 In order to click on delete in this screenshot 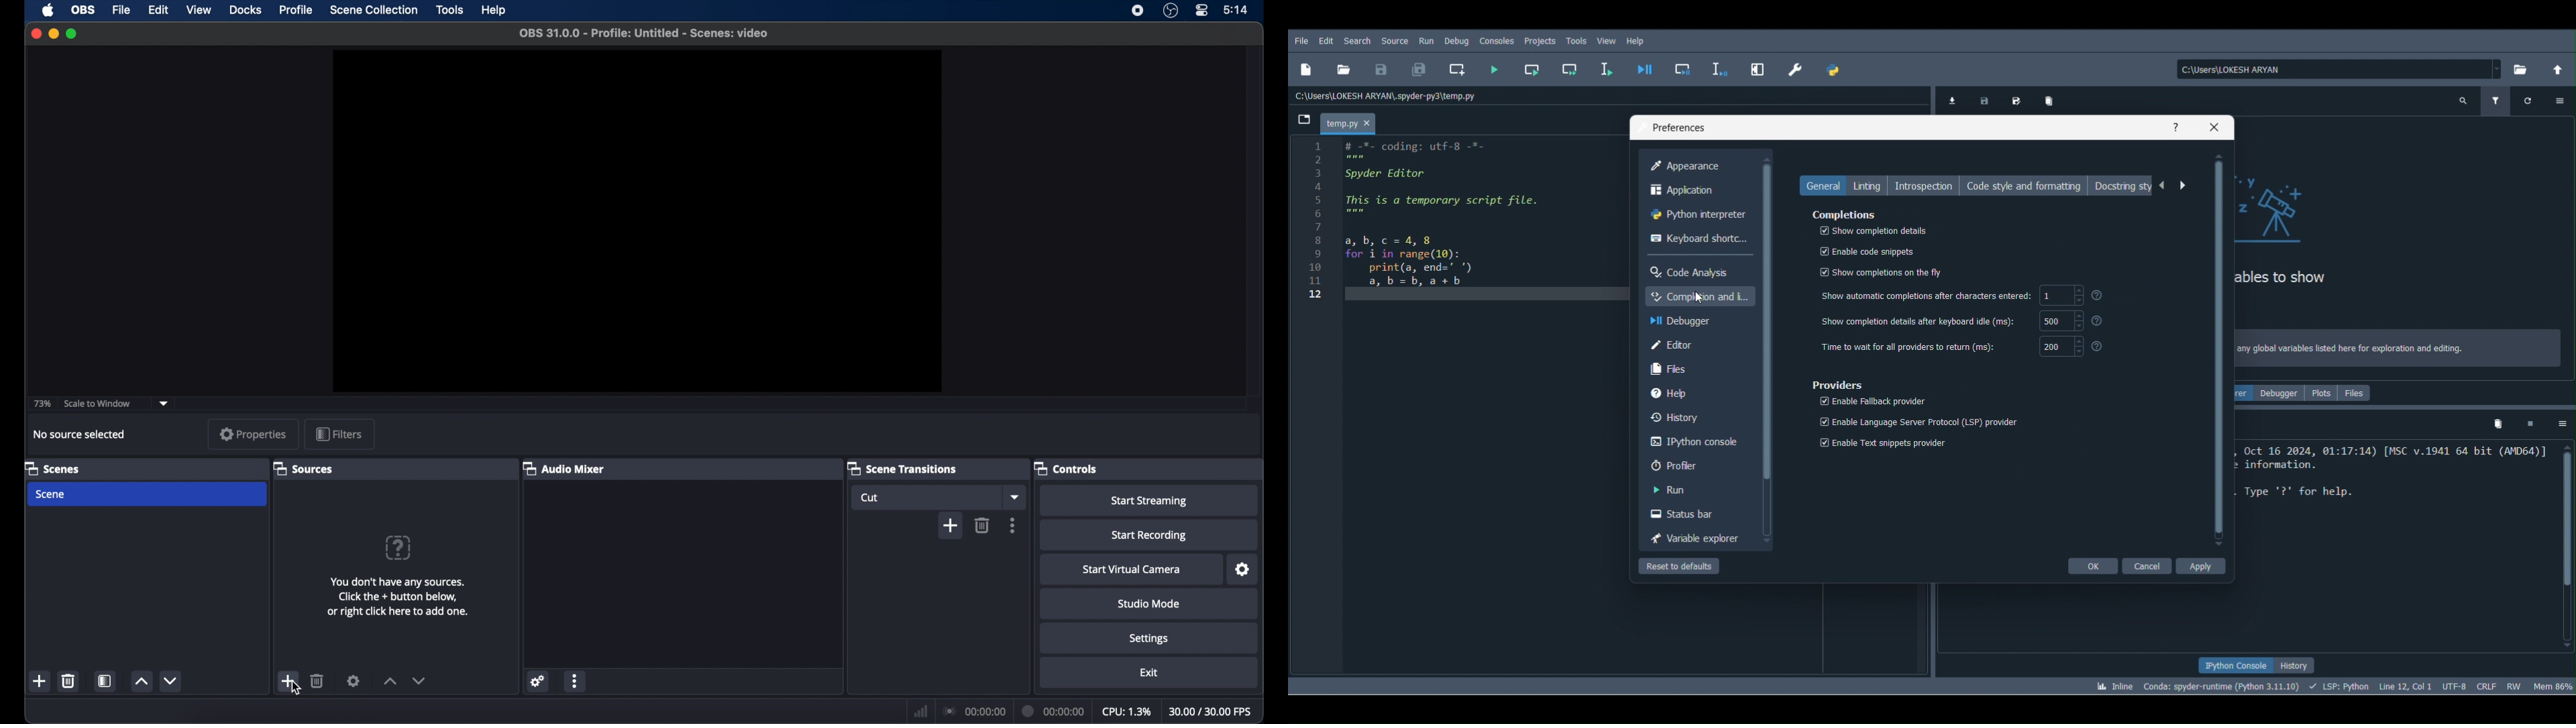, I will do `click(317, 680)`.